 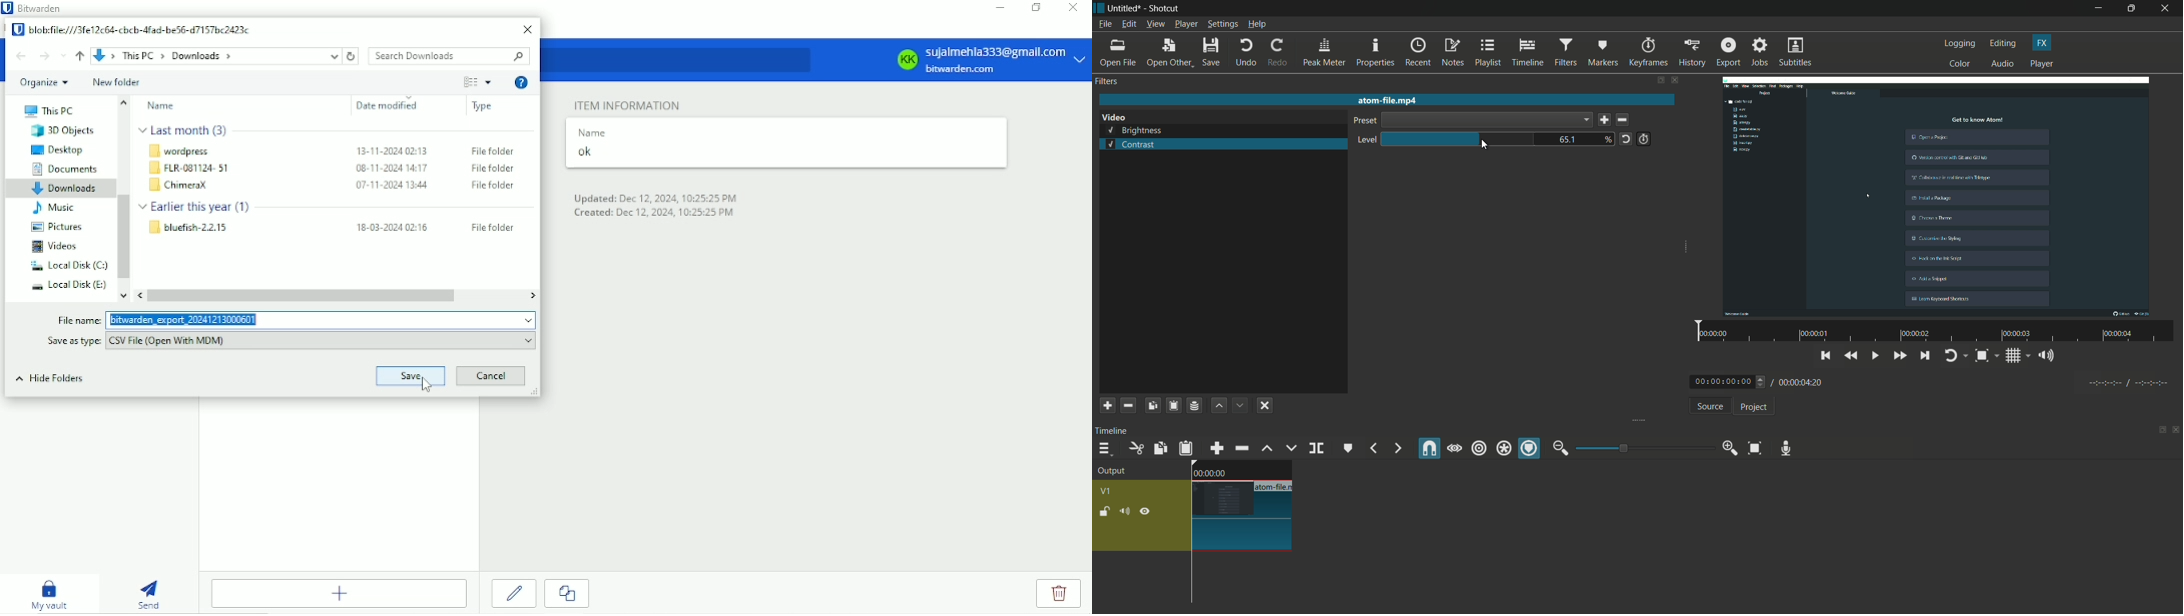 What do you see at coordinates (1961, 43) in the screenshot?
I see `logging` at bounding box center [1961, 43].